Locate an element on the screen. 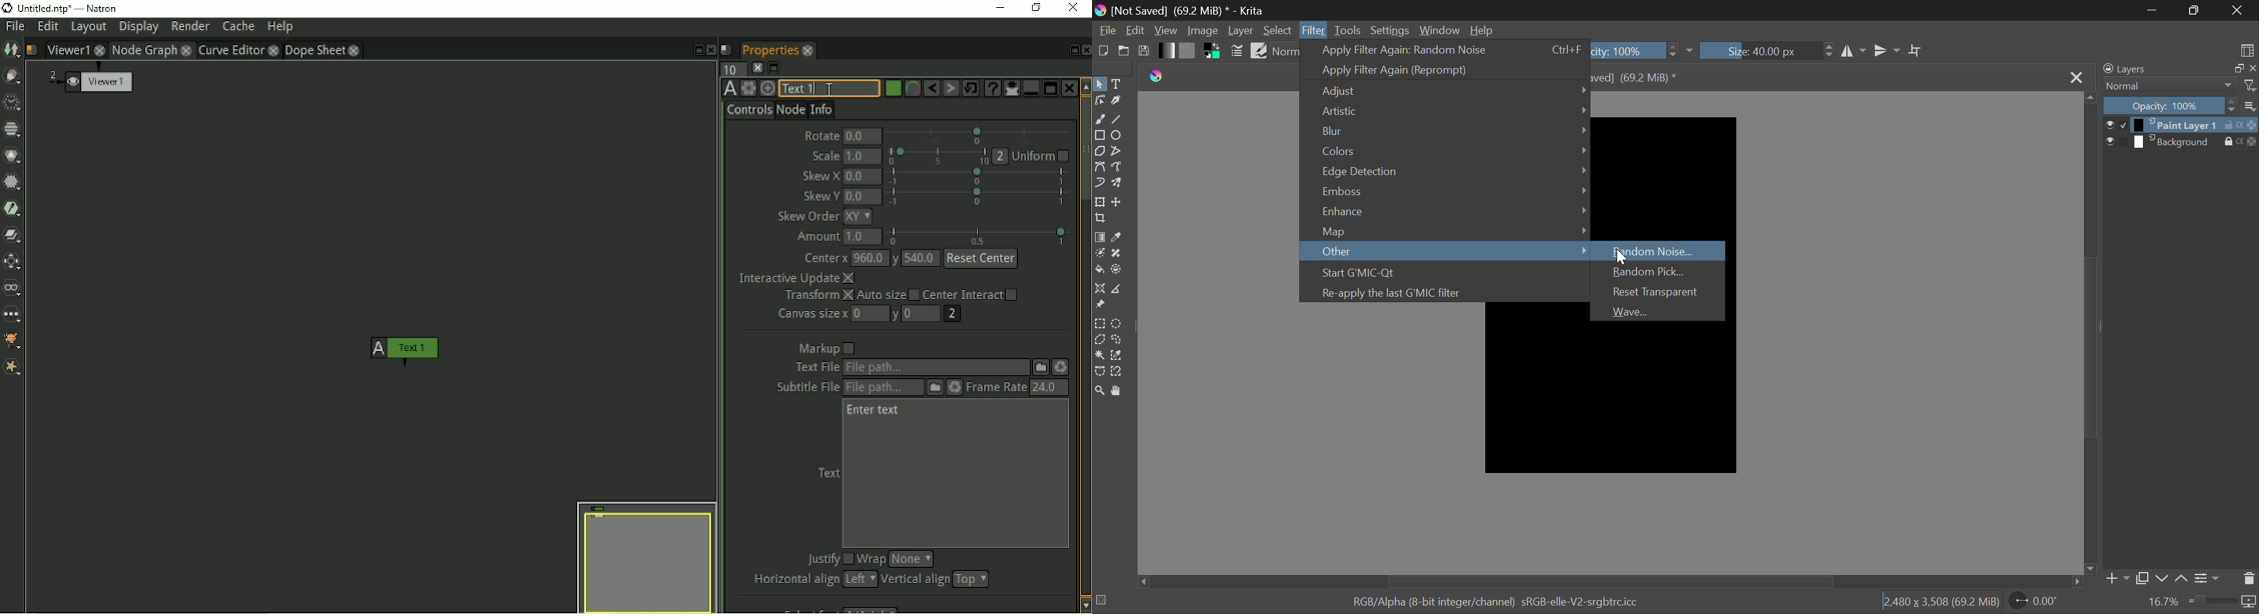  Pattern is located at coordinates (1189, 50).